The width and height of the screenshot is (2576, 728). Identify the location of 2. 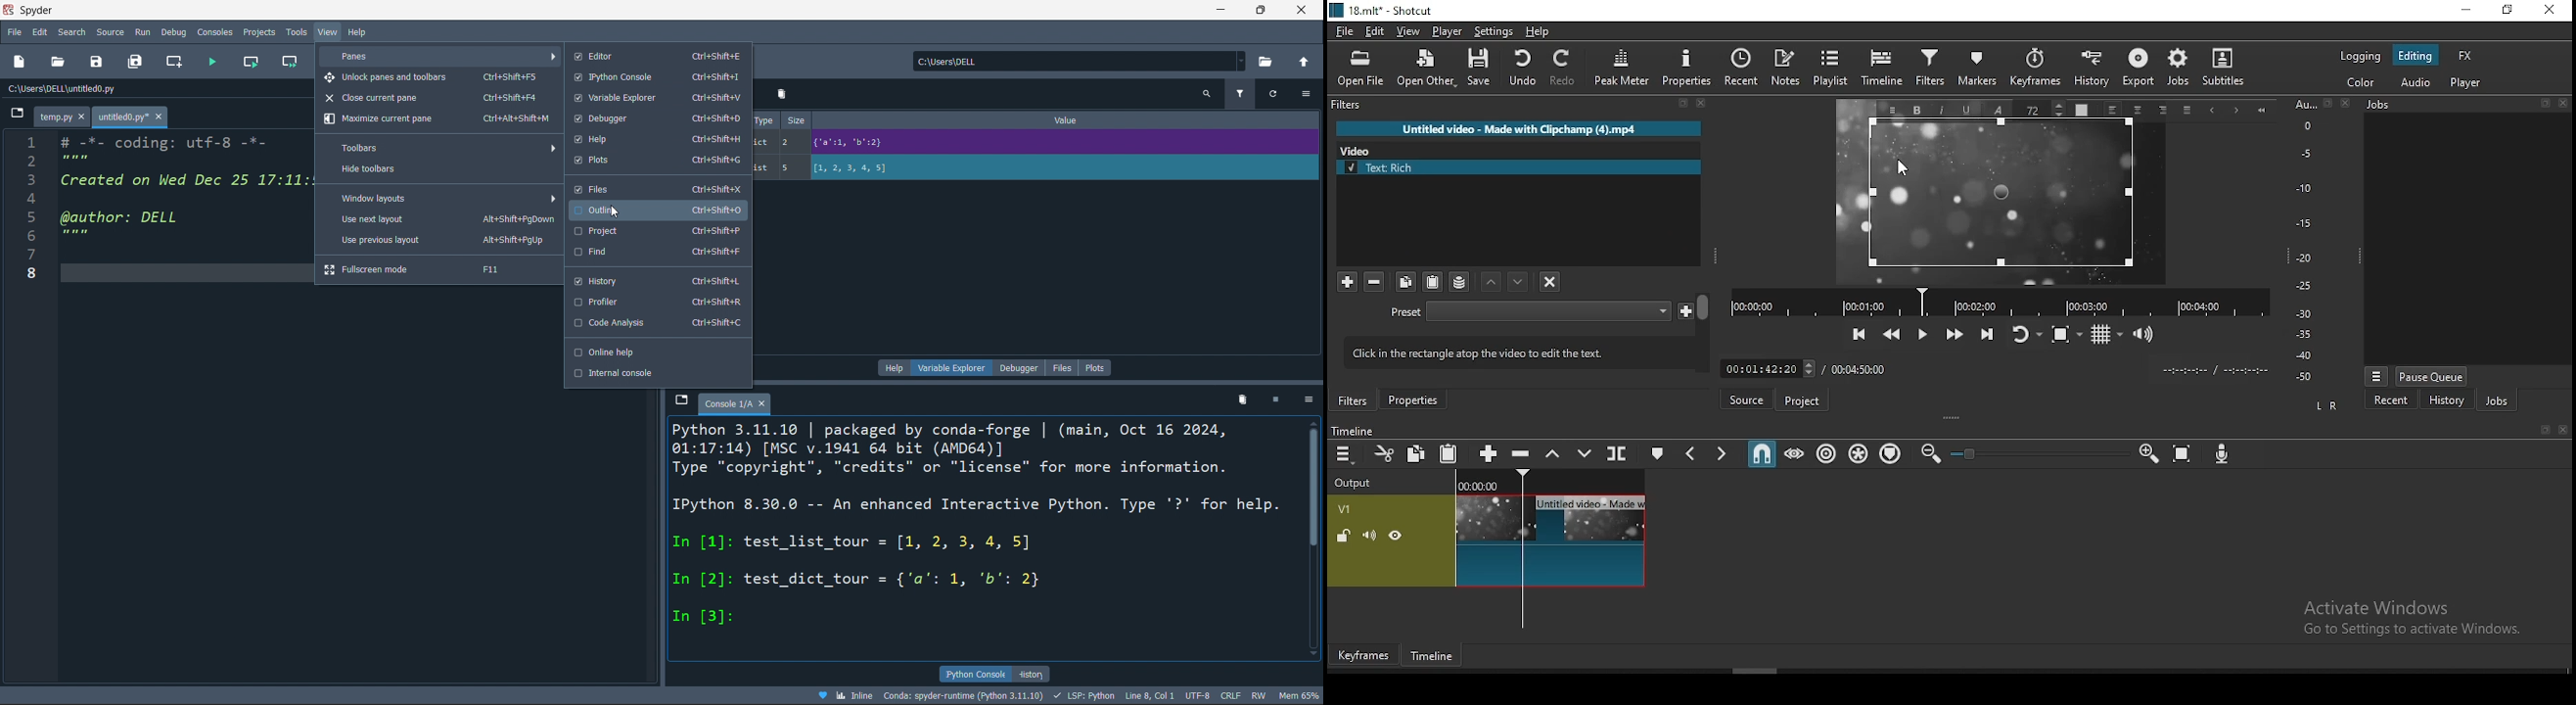
(791, 141).